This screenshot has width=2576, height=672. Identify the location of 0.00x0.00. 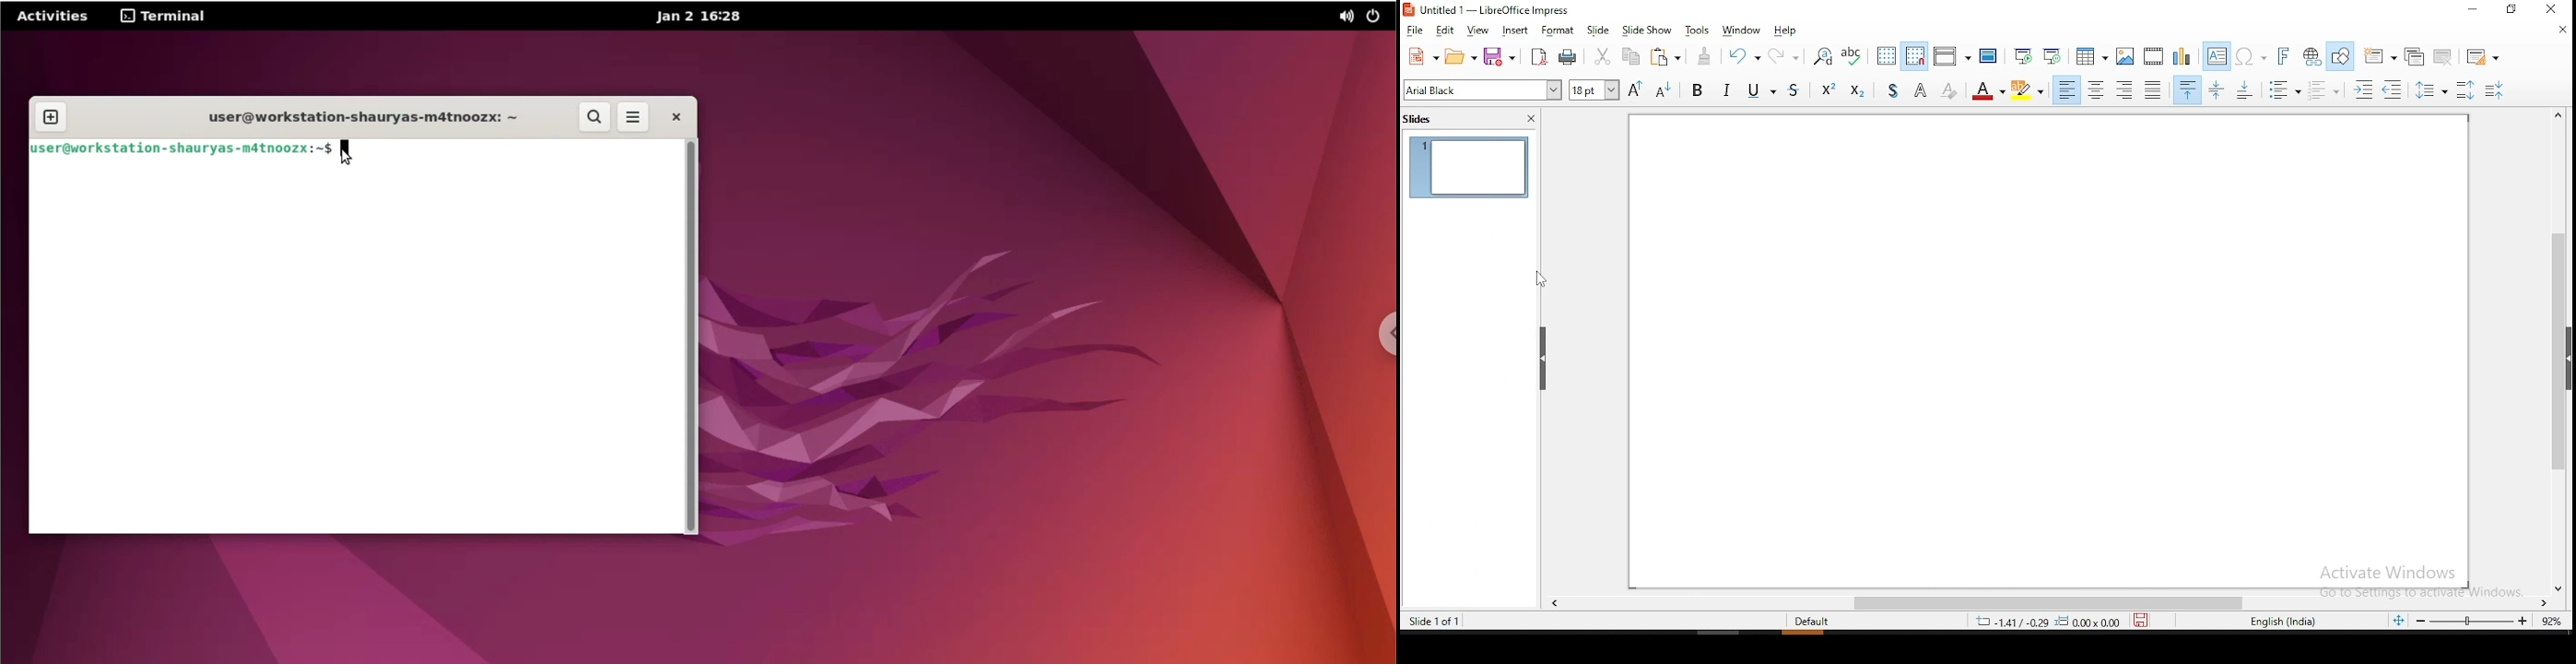
(2089, 622).